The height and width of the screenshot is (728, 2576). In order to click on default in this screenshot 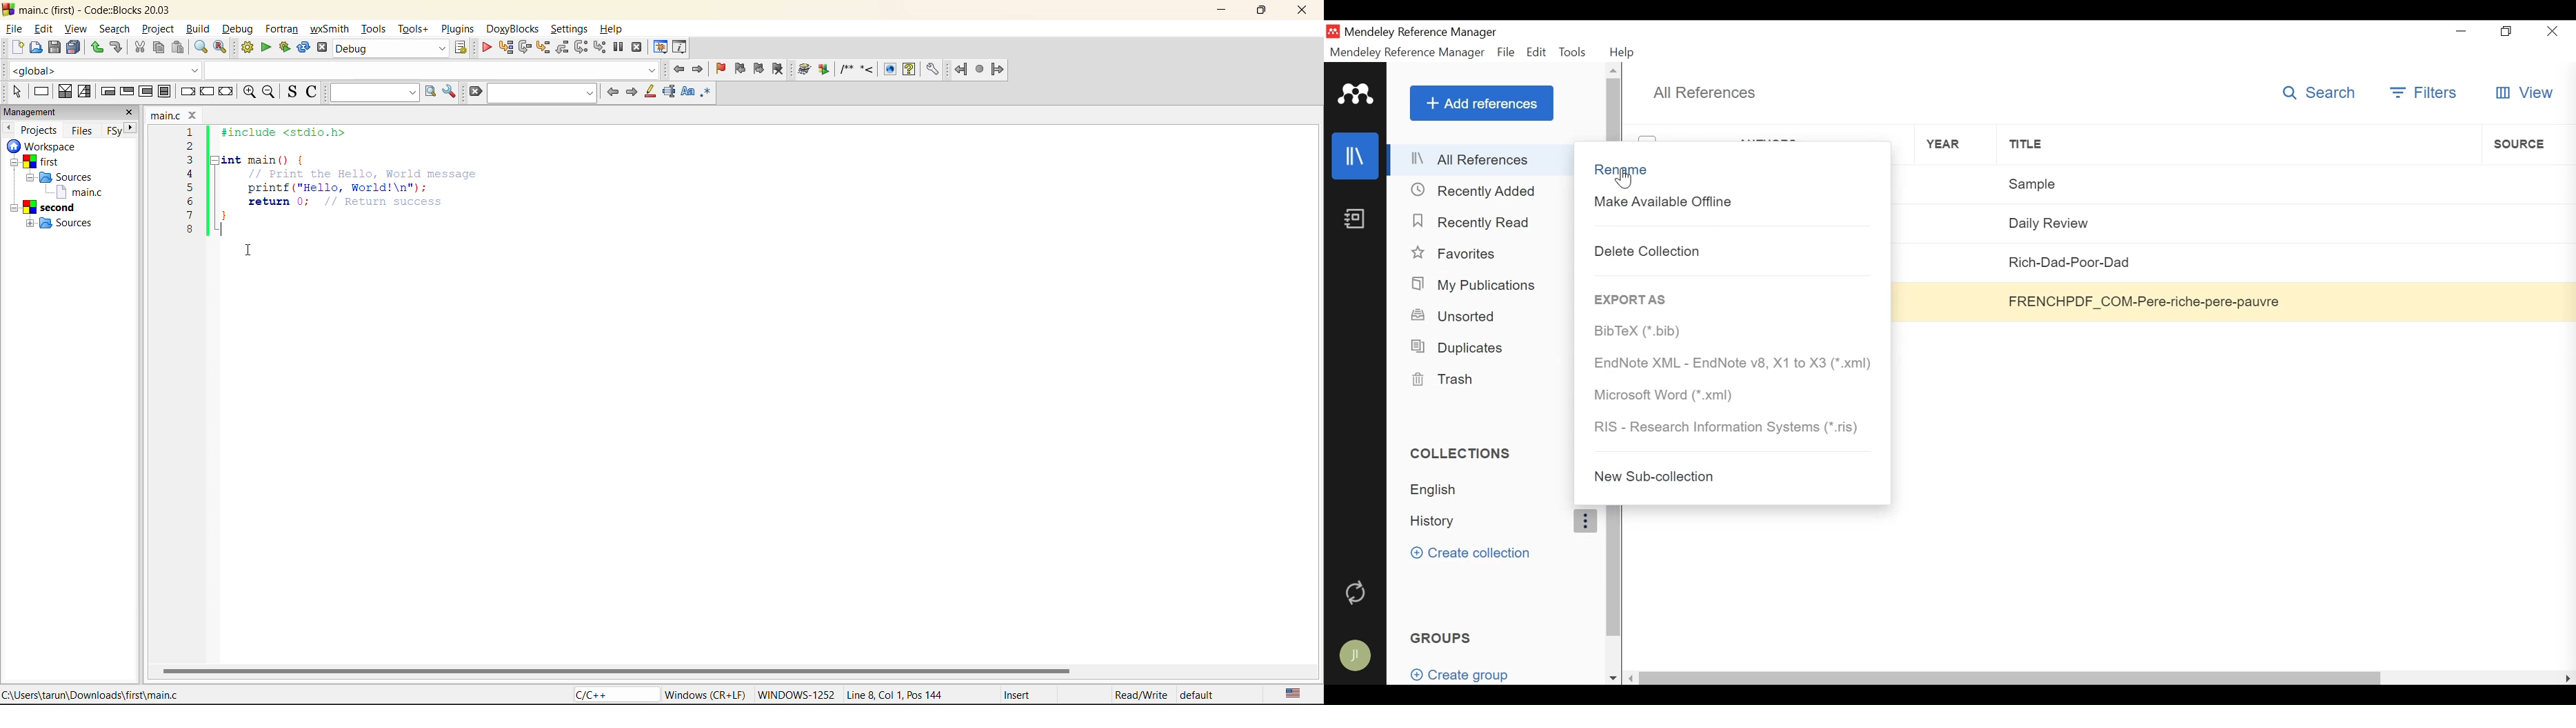, I will do `click(1207, 694)`.